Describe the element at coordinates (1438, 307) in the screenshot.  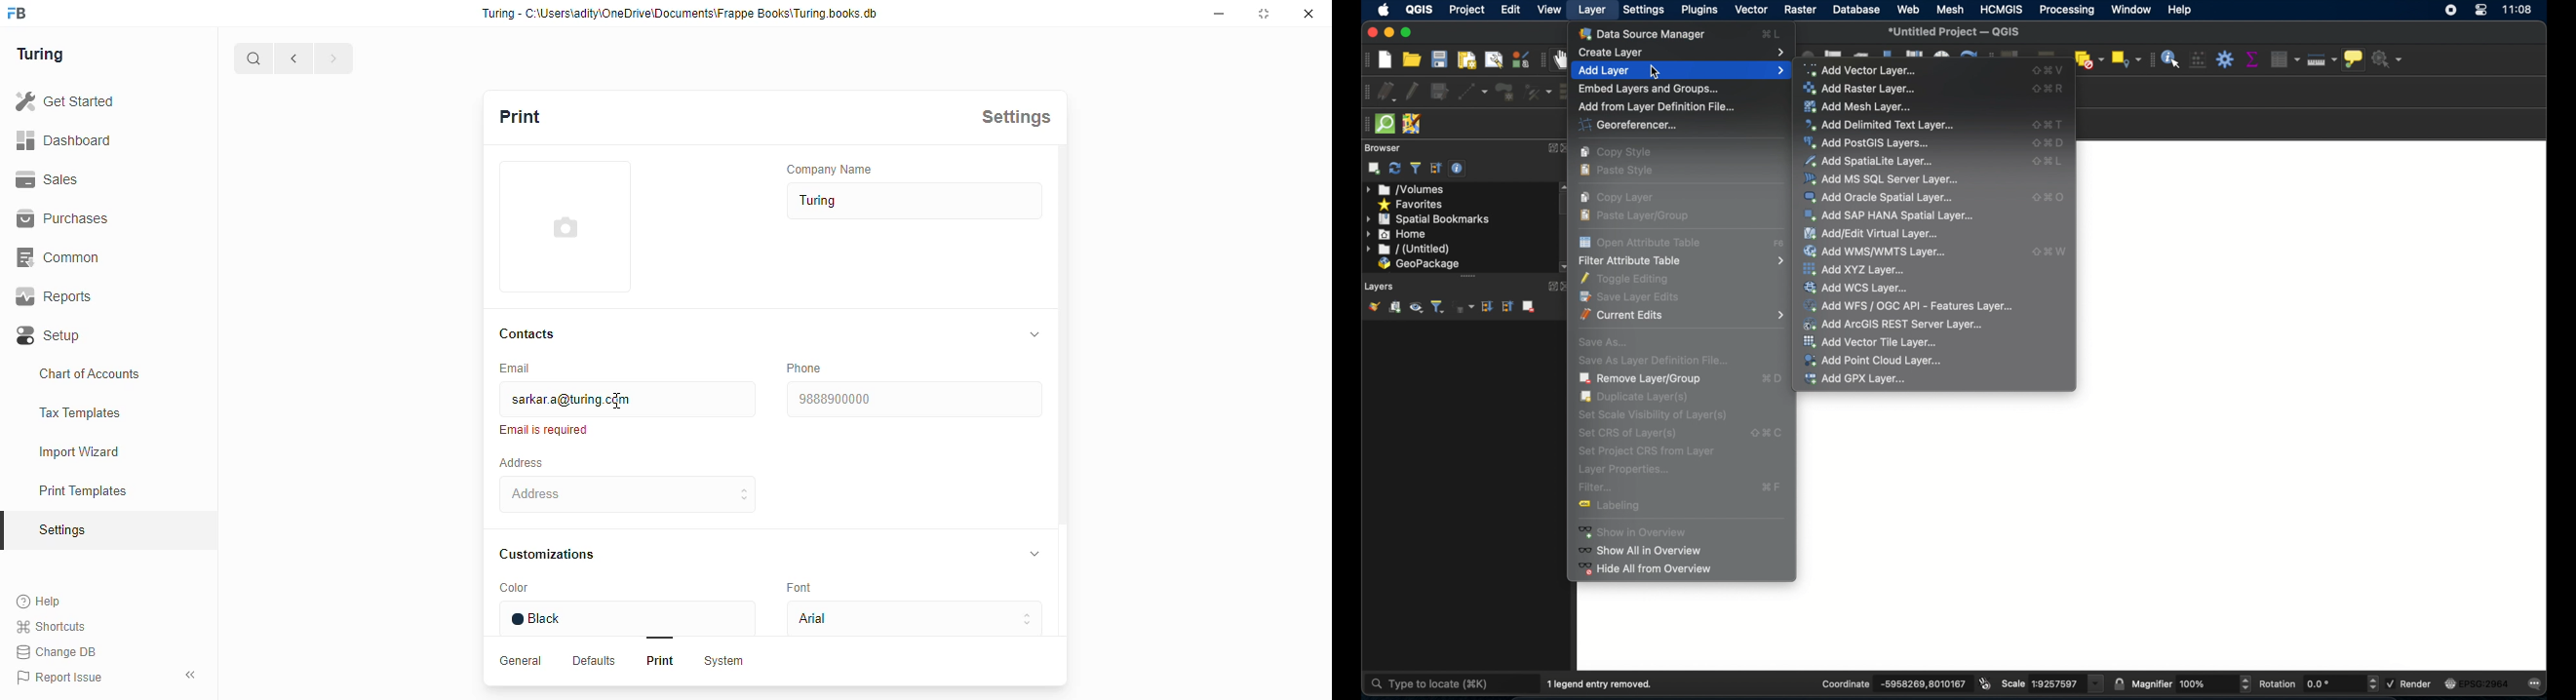
I see `filter layer` at that location.